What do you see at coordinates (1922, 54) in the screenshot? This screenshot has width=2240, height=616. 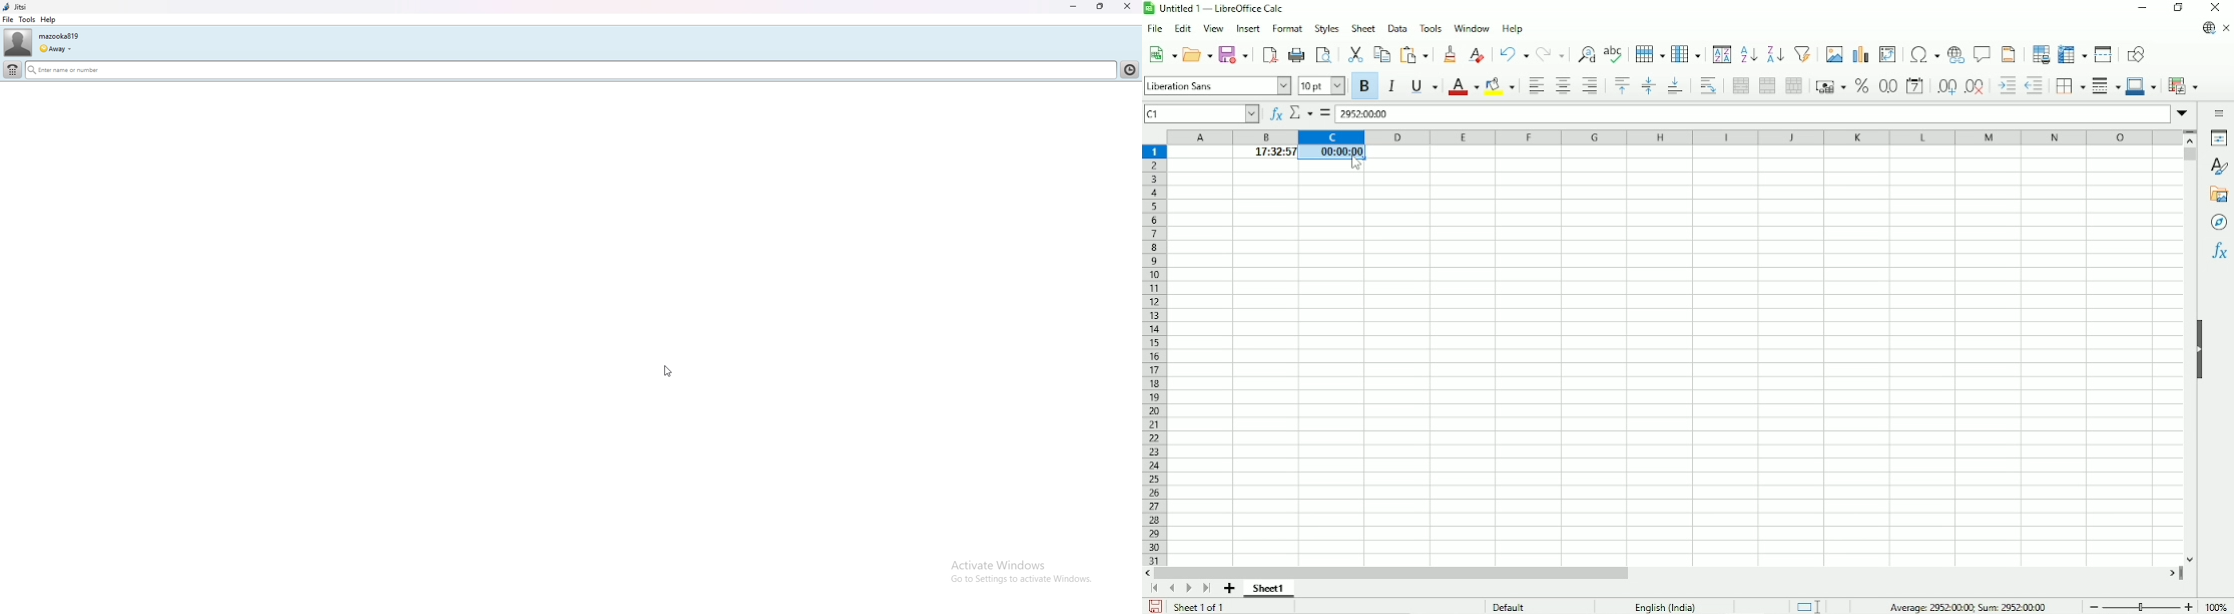 I see `Insert special characters` at bounding box center [1922, 54].